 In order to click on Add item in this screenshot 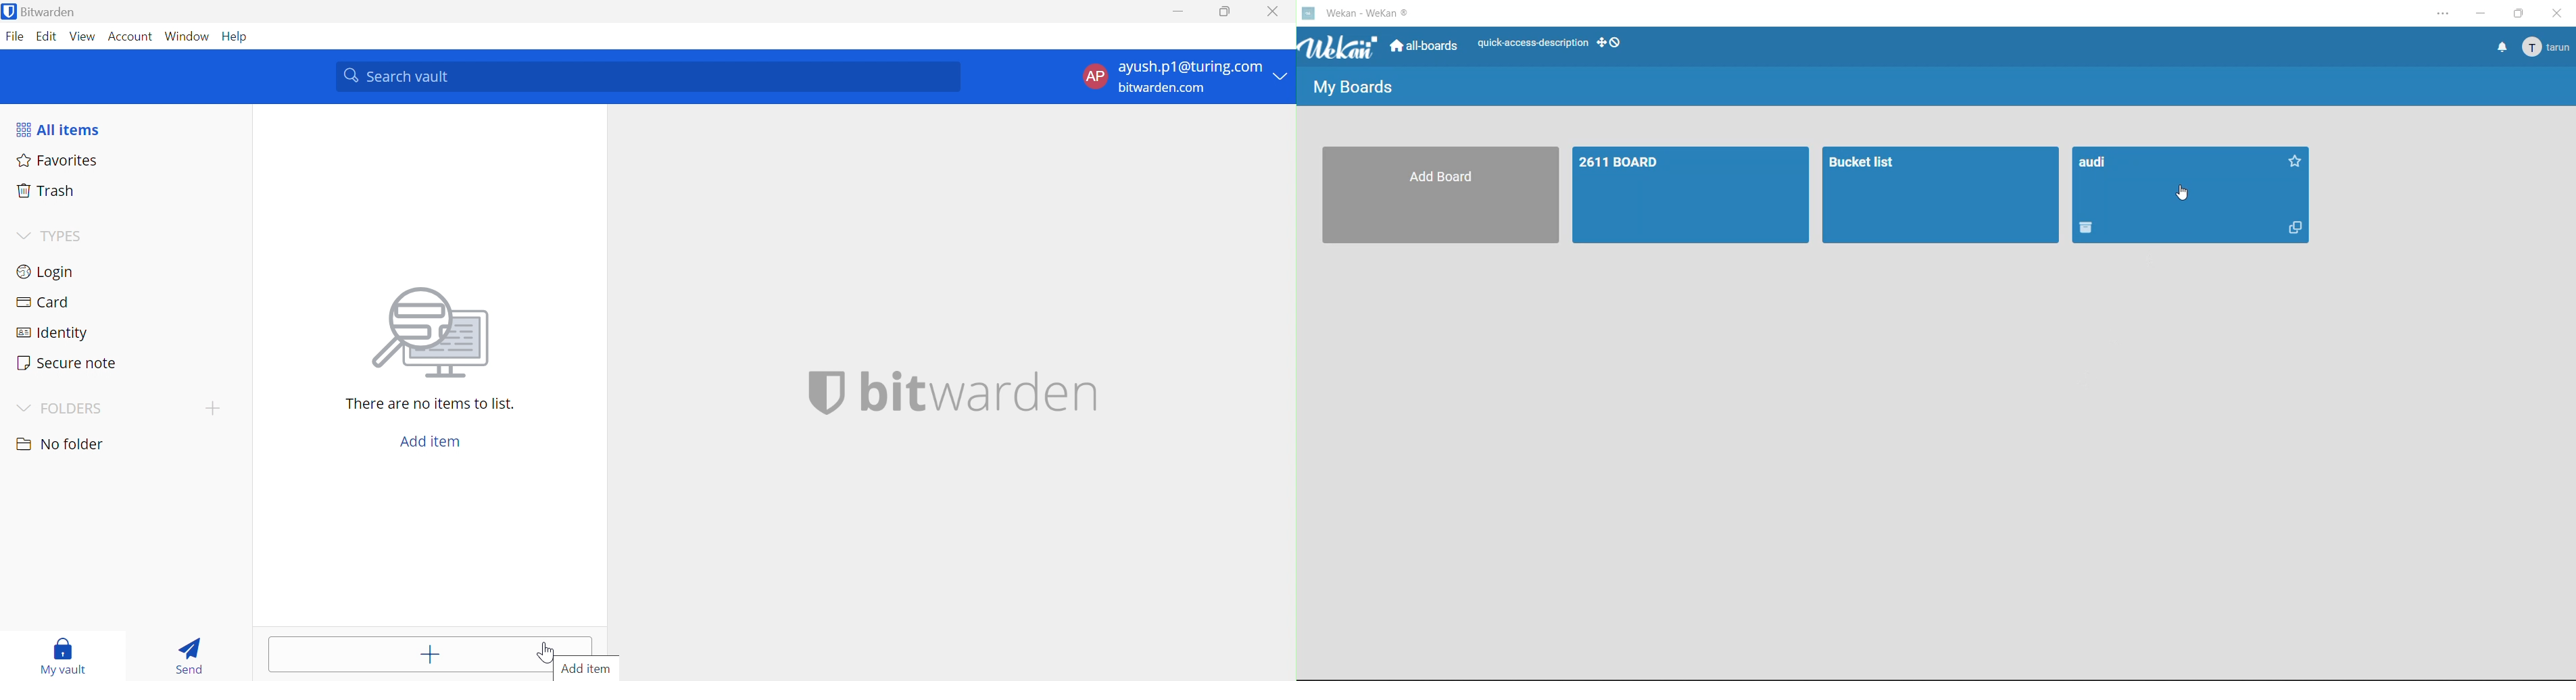, I will do `click(431, 442)`.